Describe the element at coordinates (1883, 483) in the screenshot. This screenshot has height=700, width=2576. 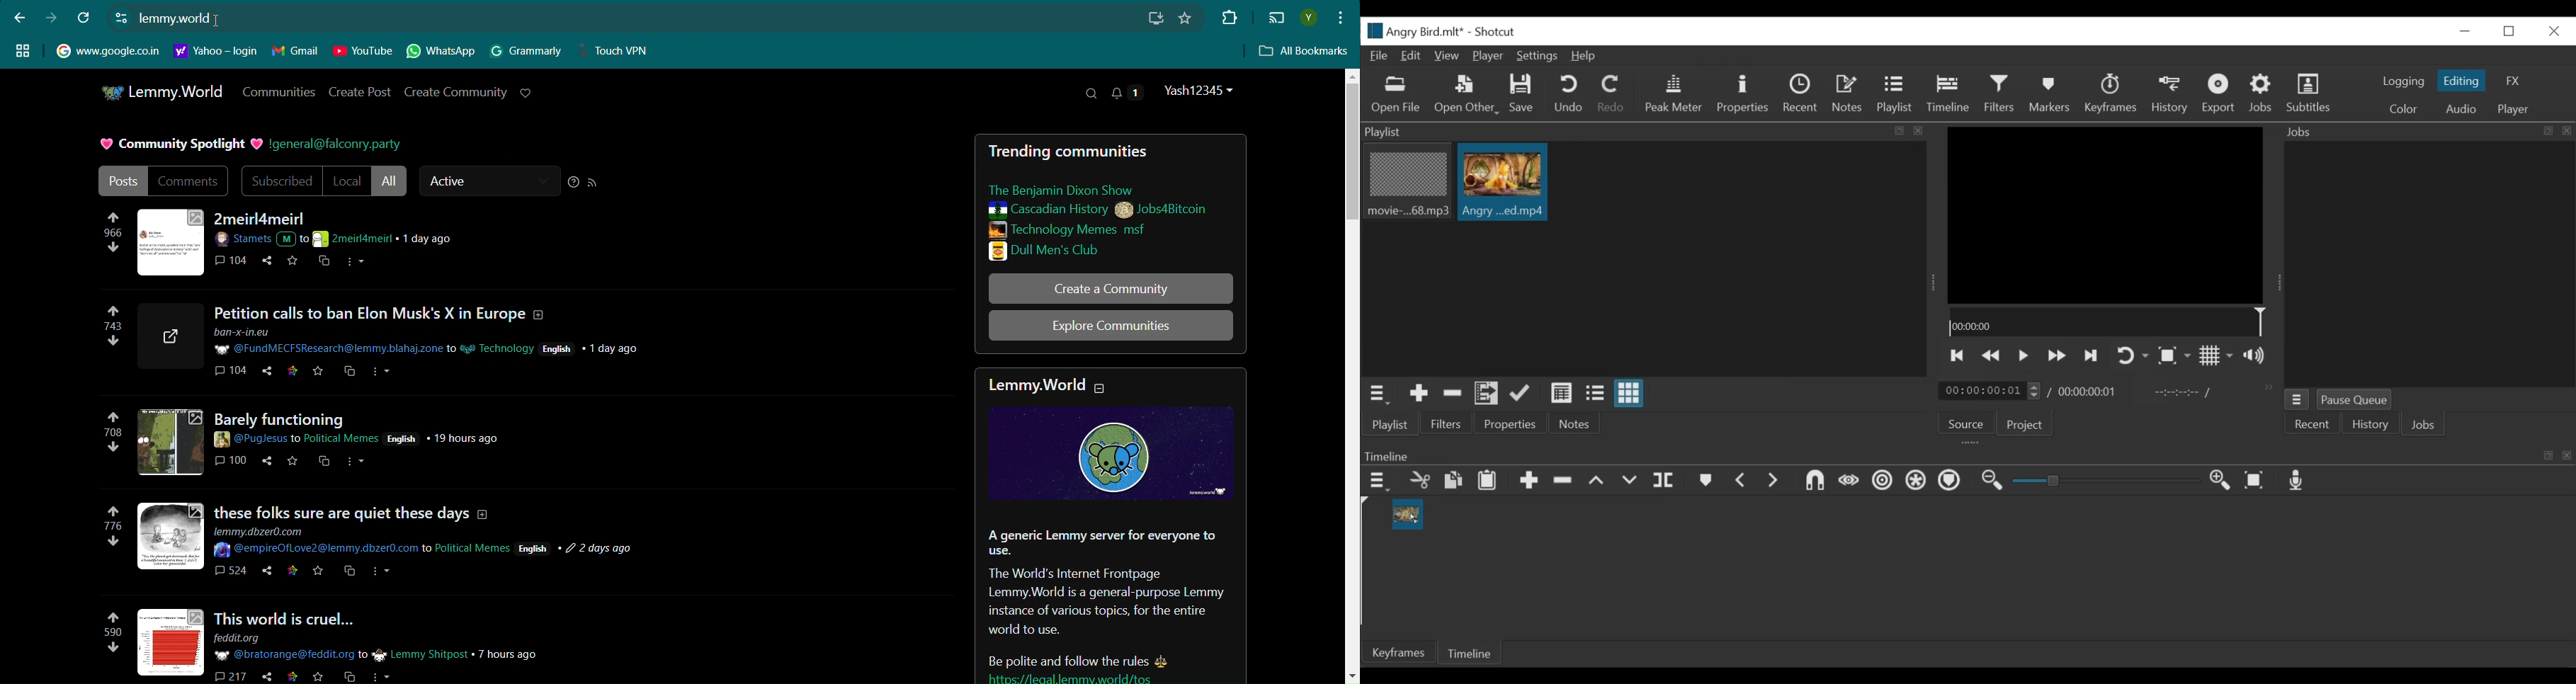
I see `Ripple` at that location.